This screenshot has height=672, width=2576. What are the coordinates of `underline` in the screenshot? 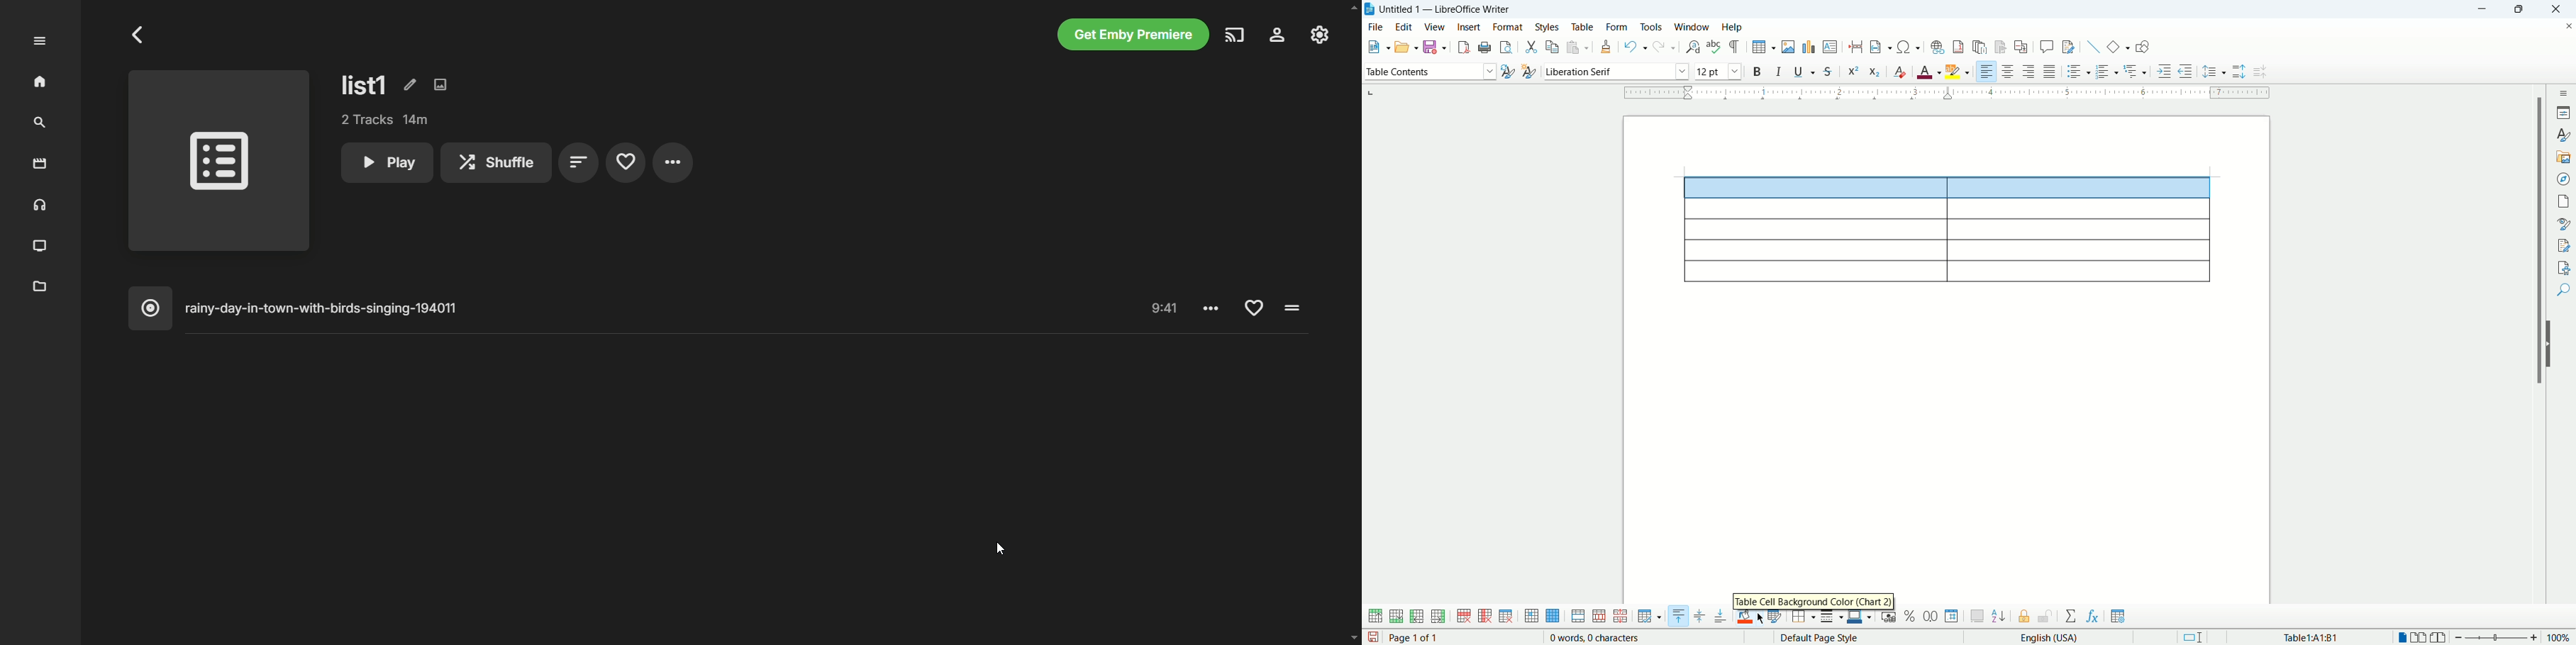 It's located at (1805, 70).